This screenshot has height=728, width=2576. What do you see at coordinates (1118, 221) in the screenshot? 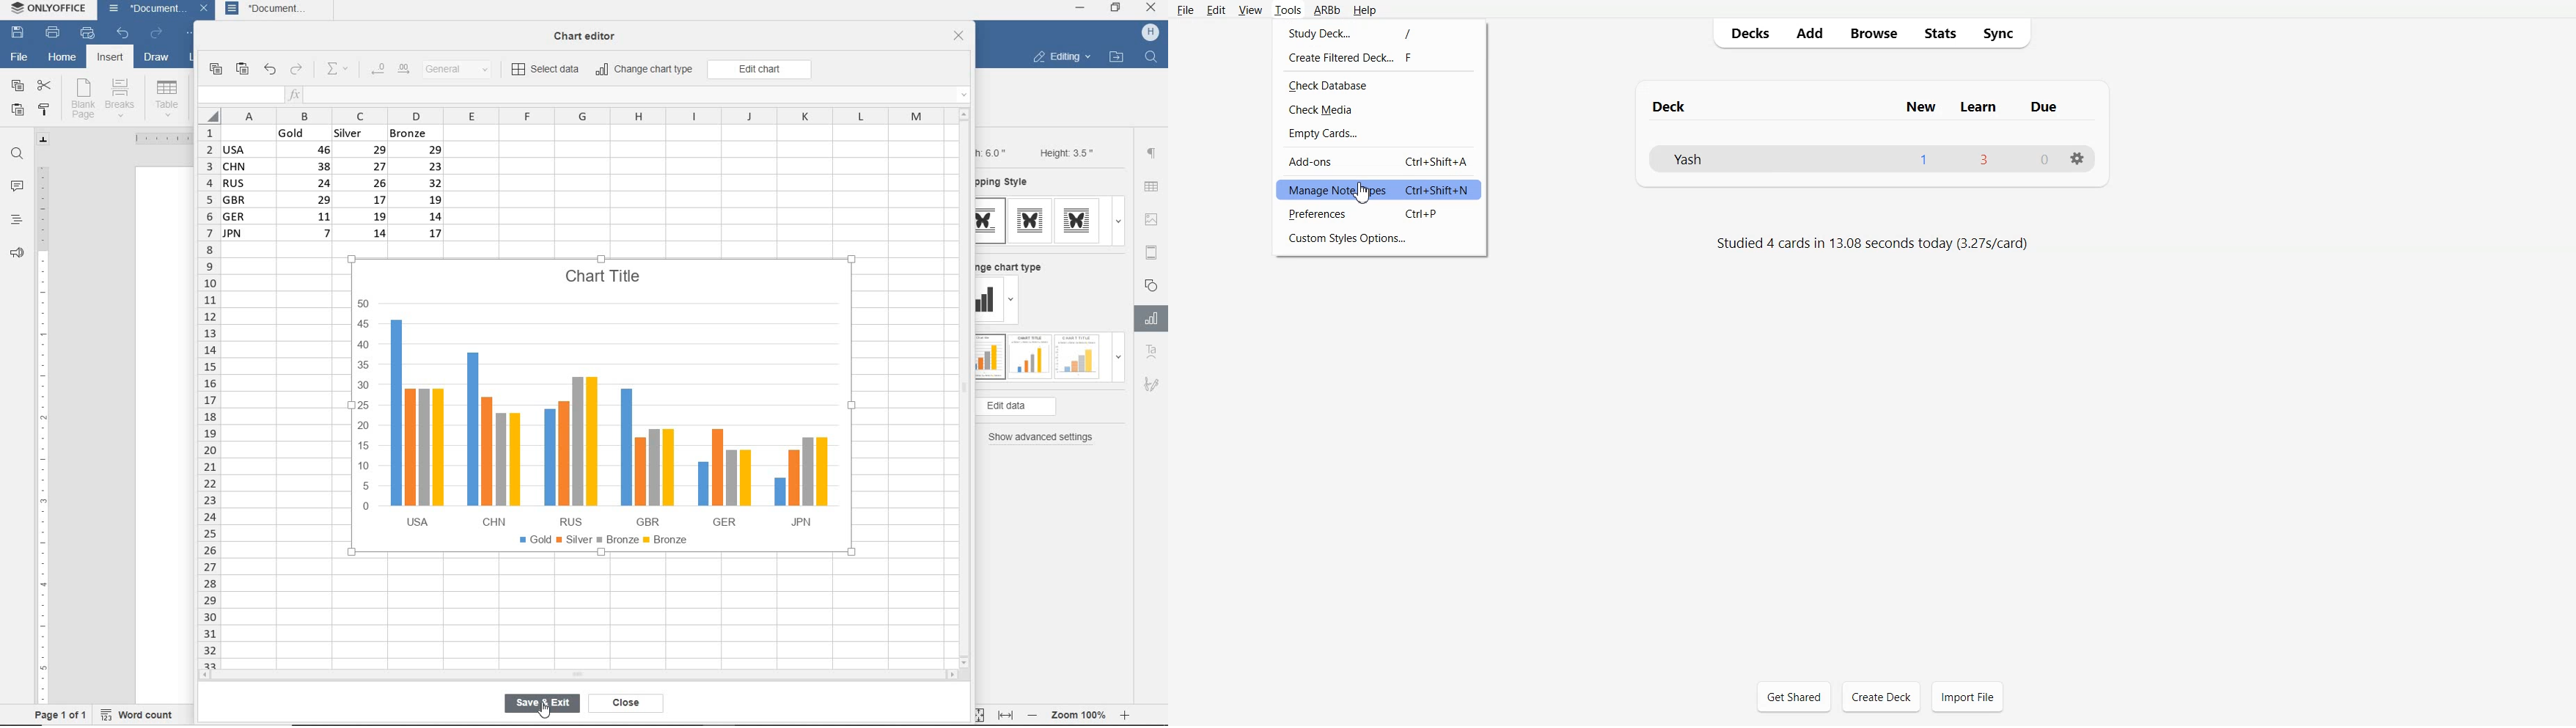
I see `dropdown` at bounding box center [1118, 221].